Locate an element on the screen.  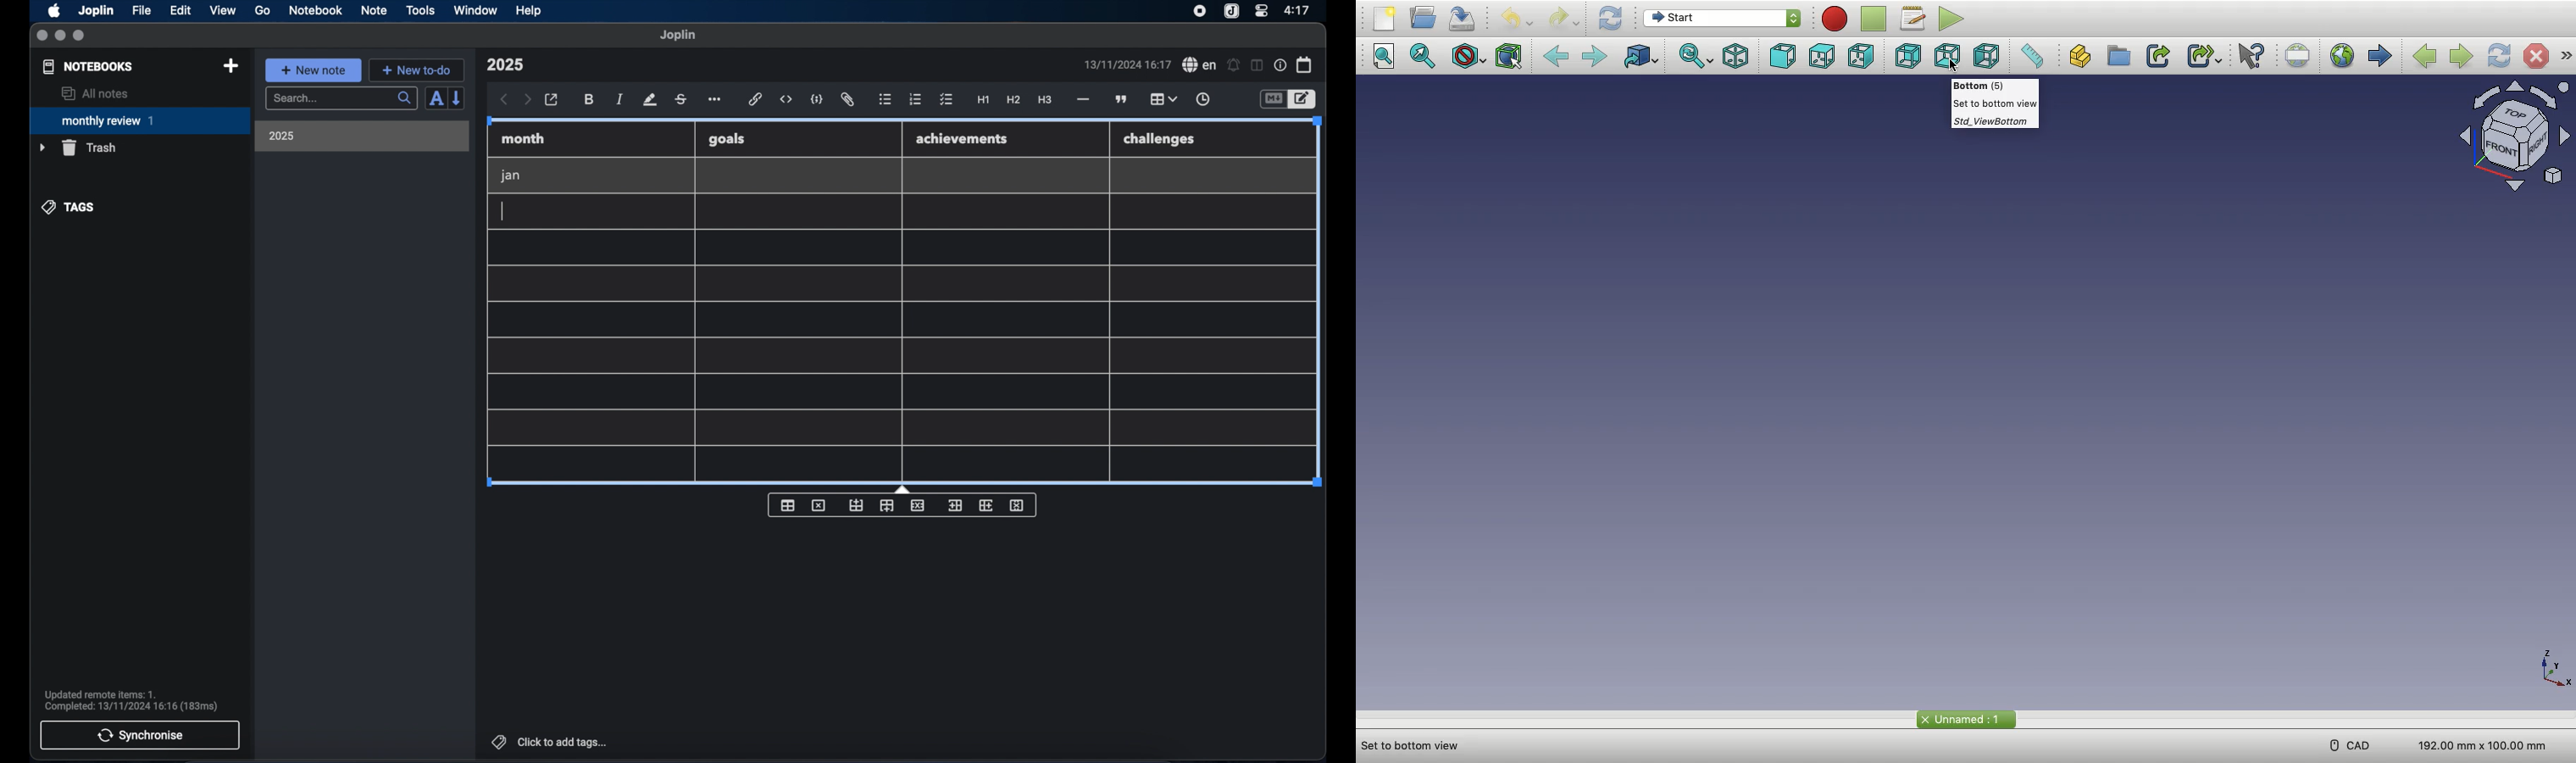
window is located at coordinates (476, 10).